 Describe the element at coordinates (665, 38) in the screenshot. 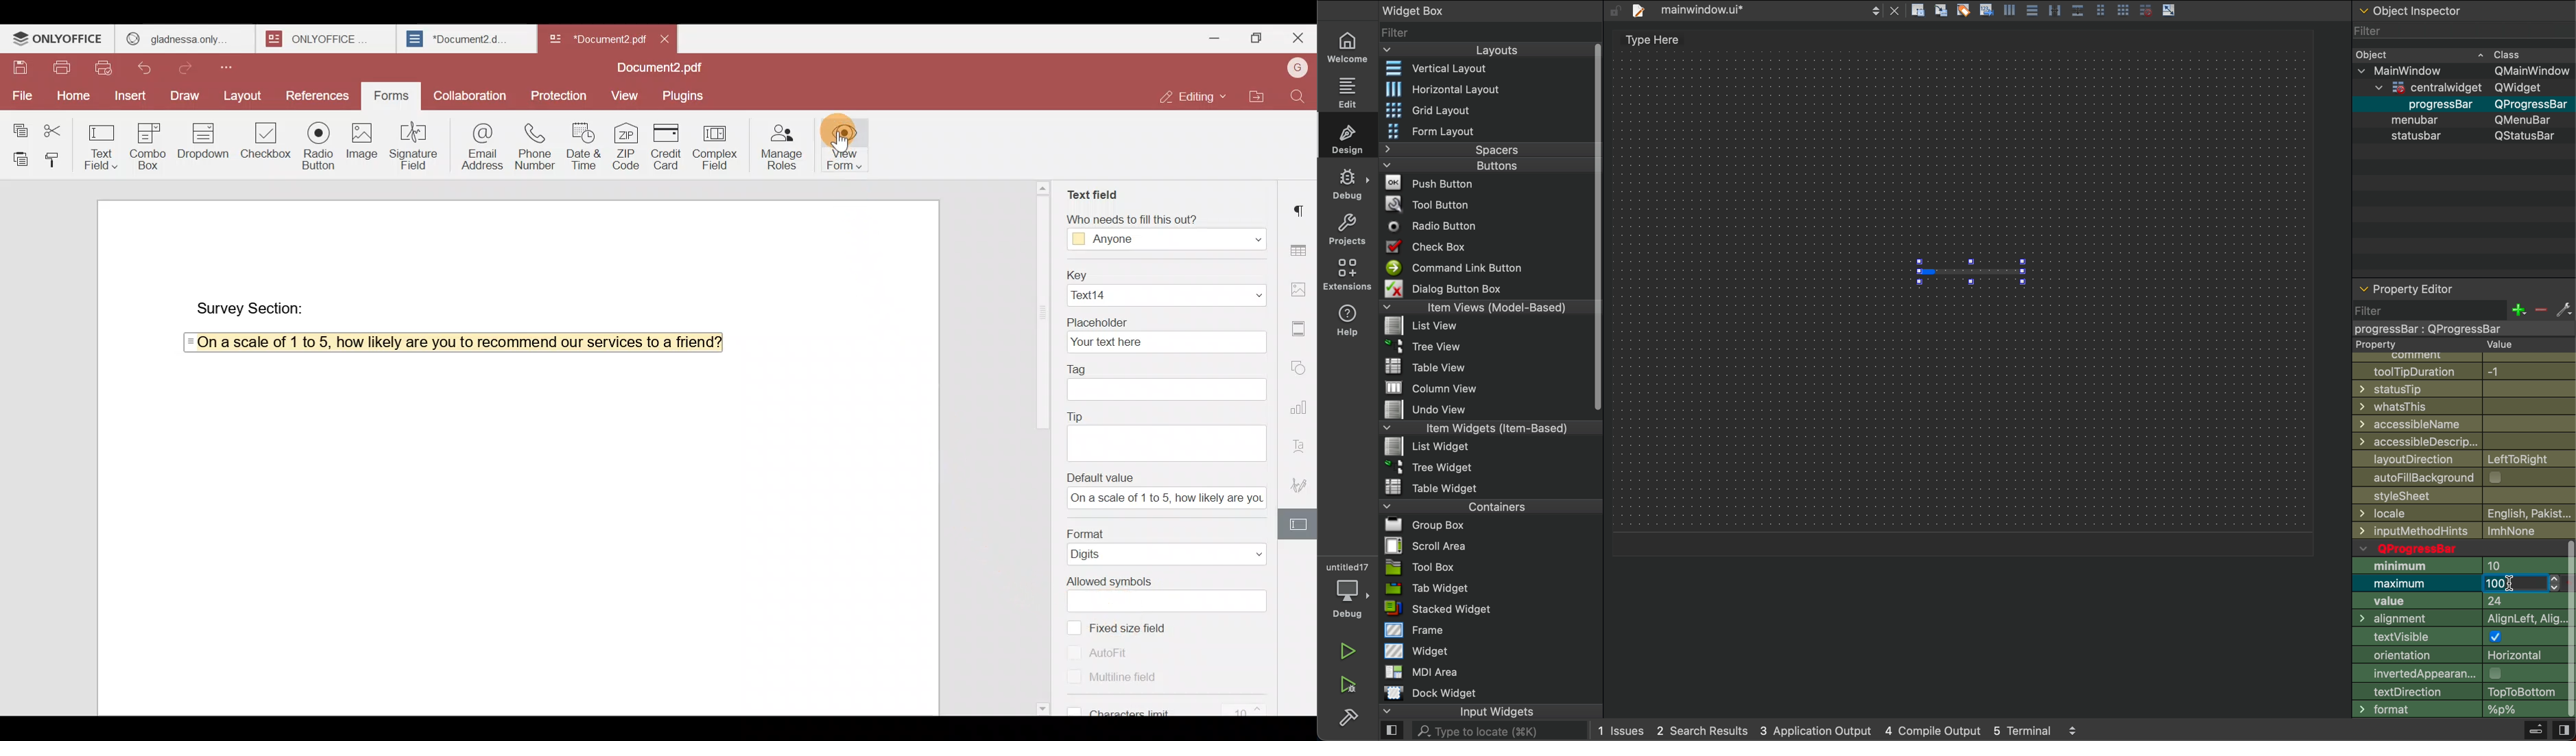

I see `Close` at that location.